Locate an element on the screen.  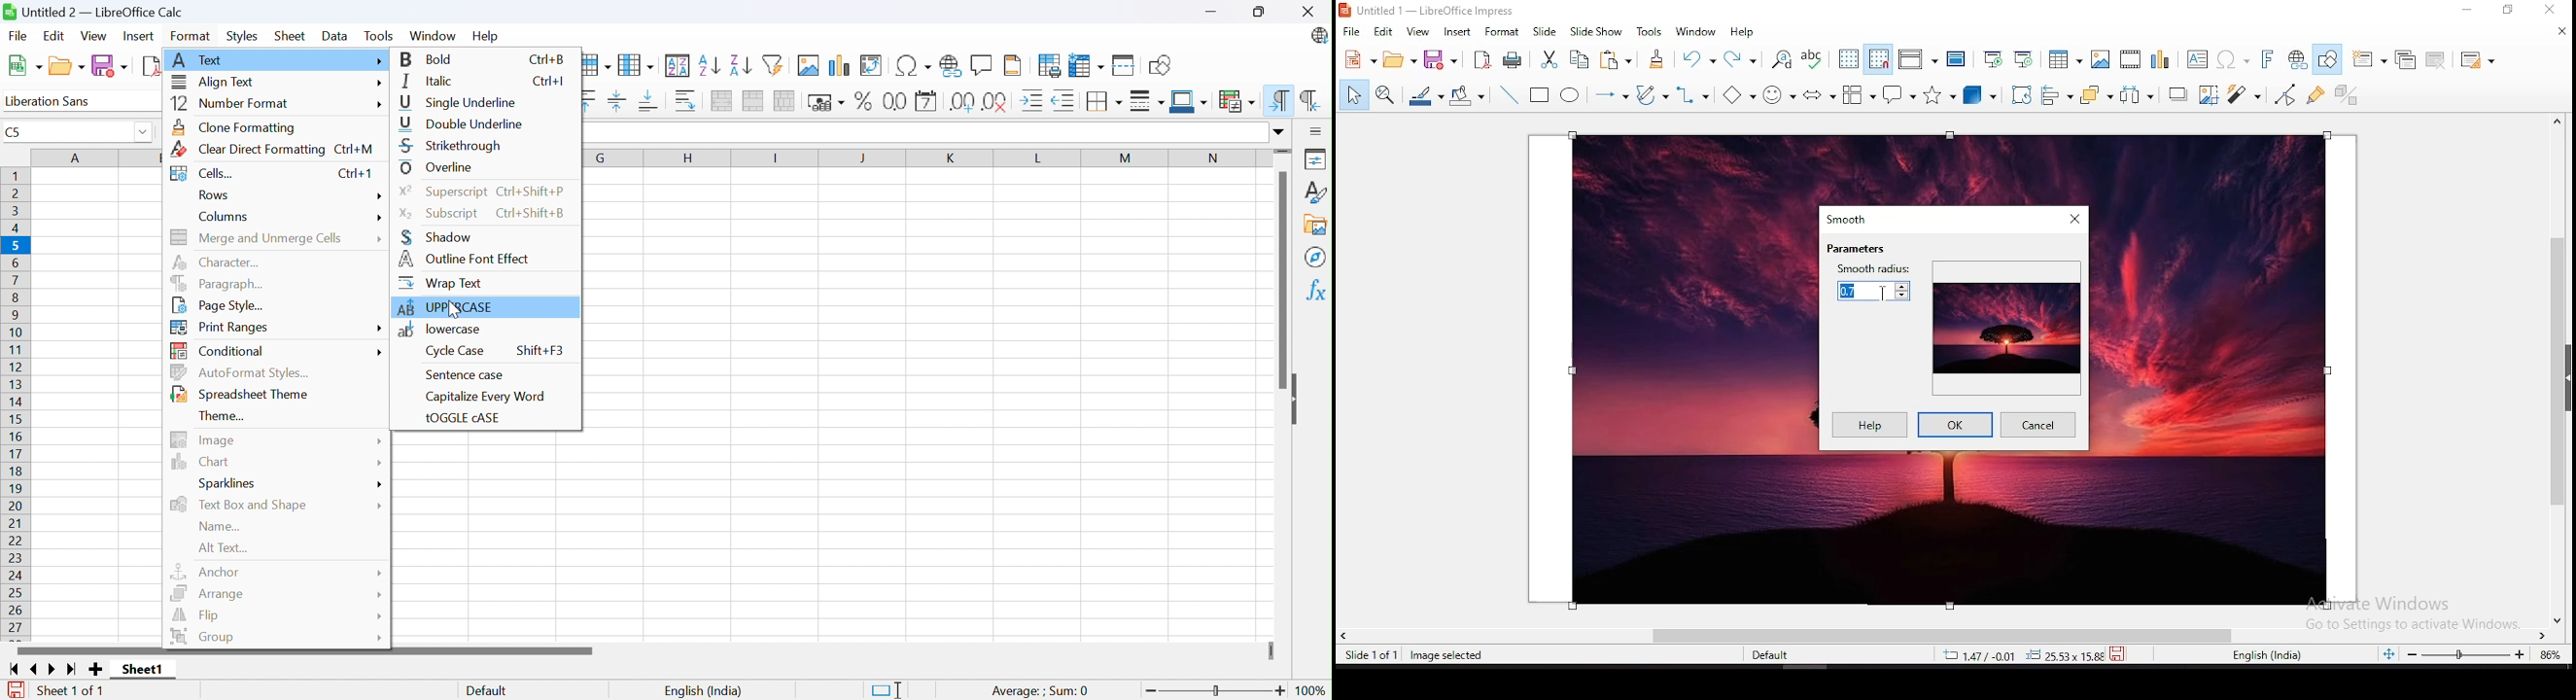
New is located at coordinates (69, 67).